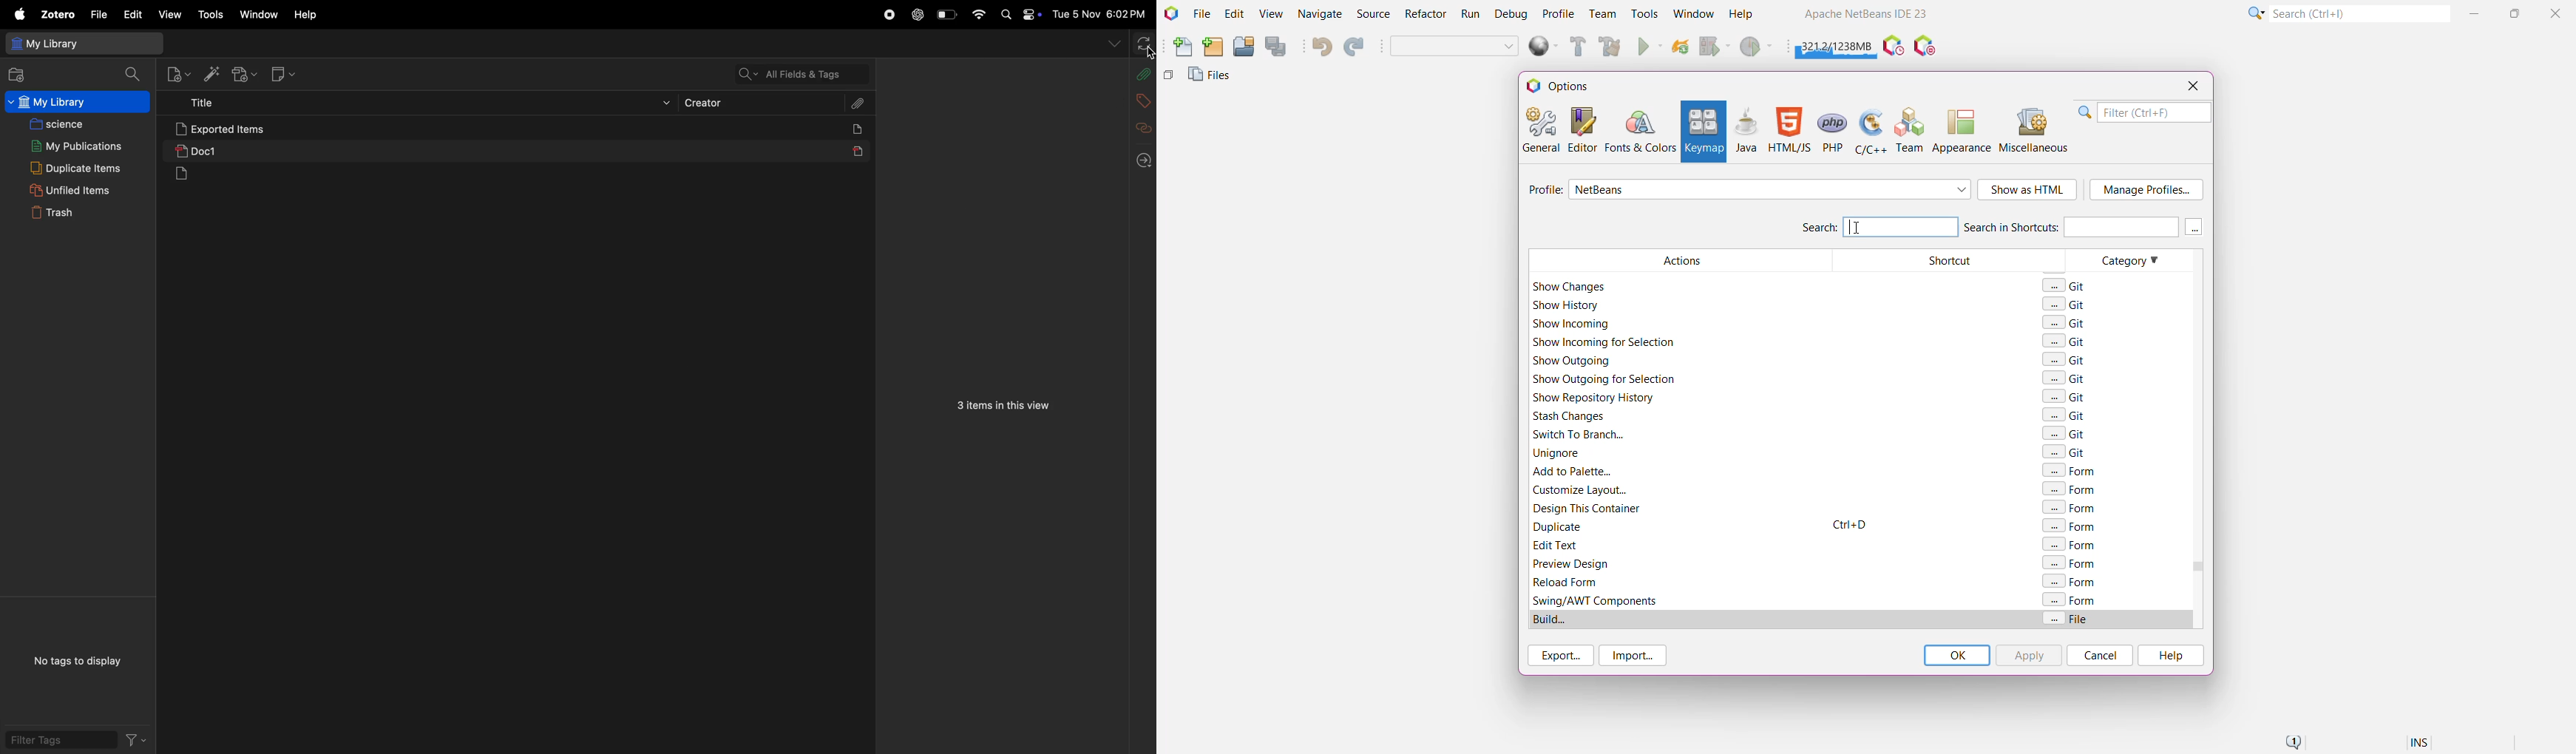 This screenshot has width=2576, height=756. Describe the element at coordinates (173, 74) in the screenshot. I see `new items` at that location.